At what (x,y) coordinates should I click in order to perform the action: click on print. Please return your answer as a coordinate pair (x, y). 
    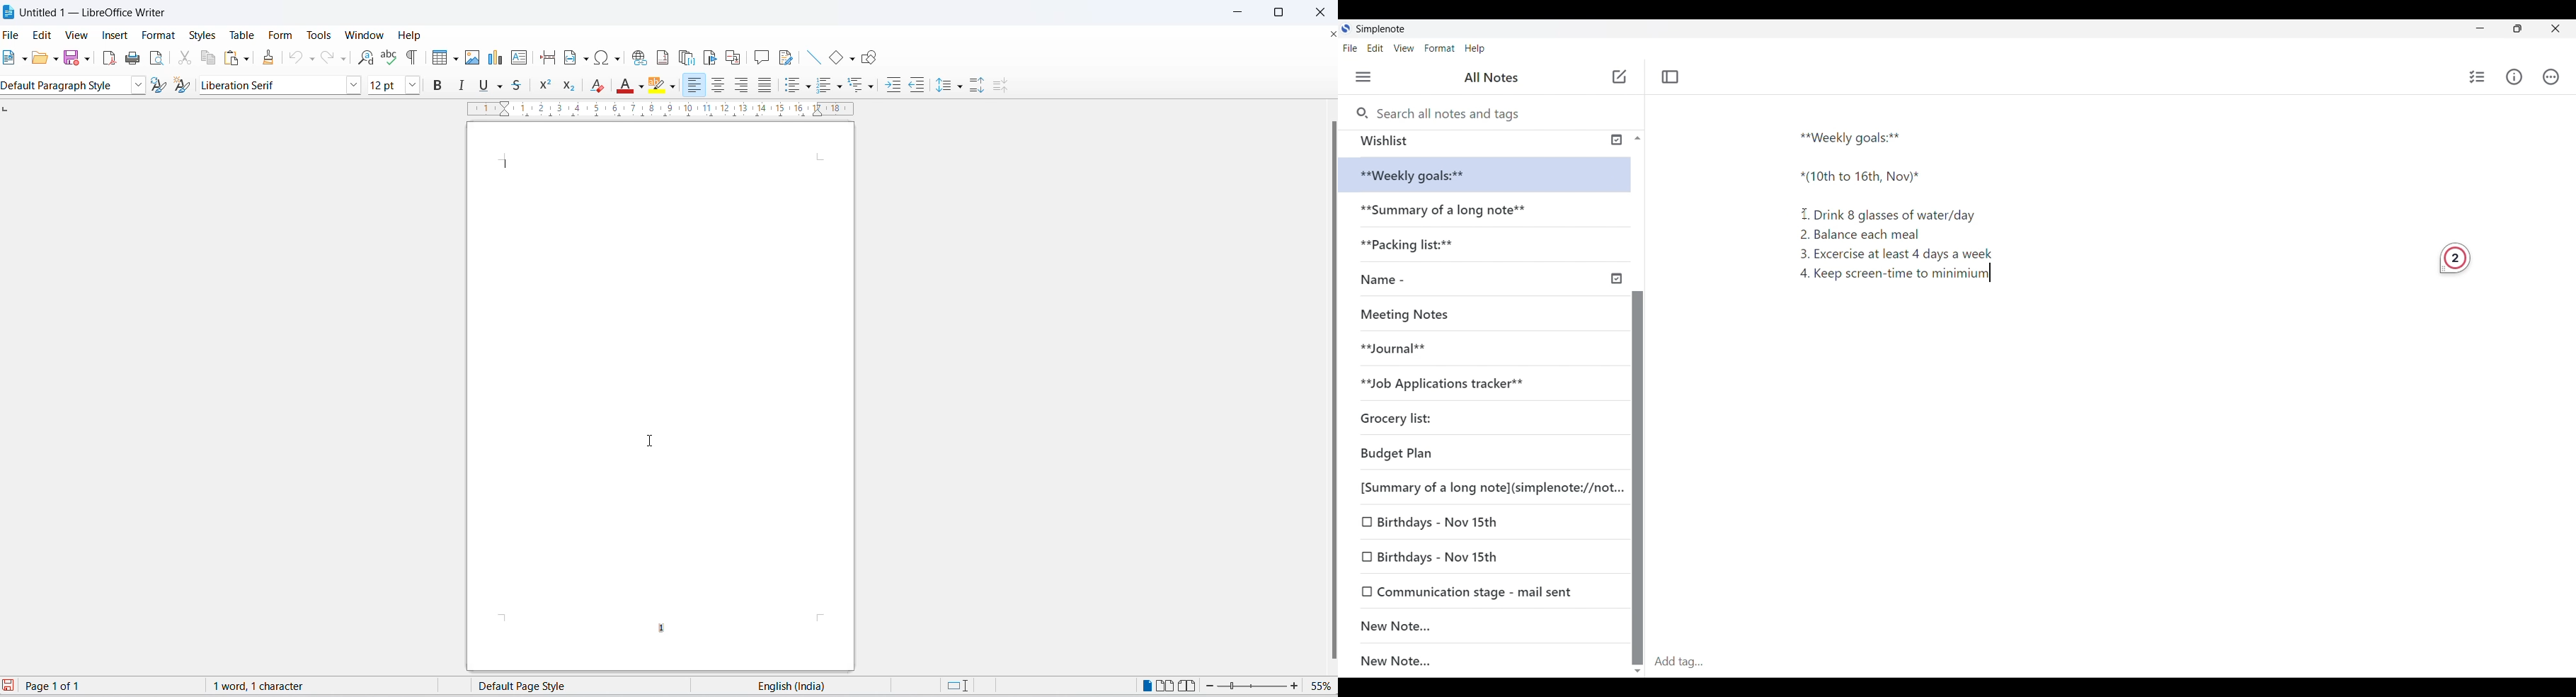
    Looking at the image, I should click on (134, 58).